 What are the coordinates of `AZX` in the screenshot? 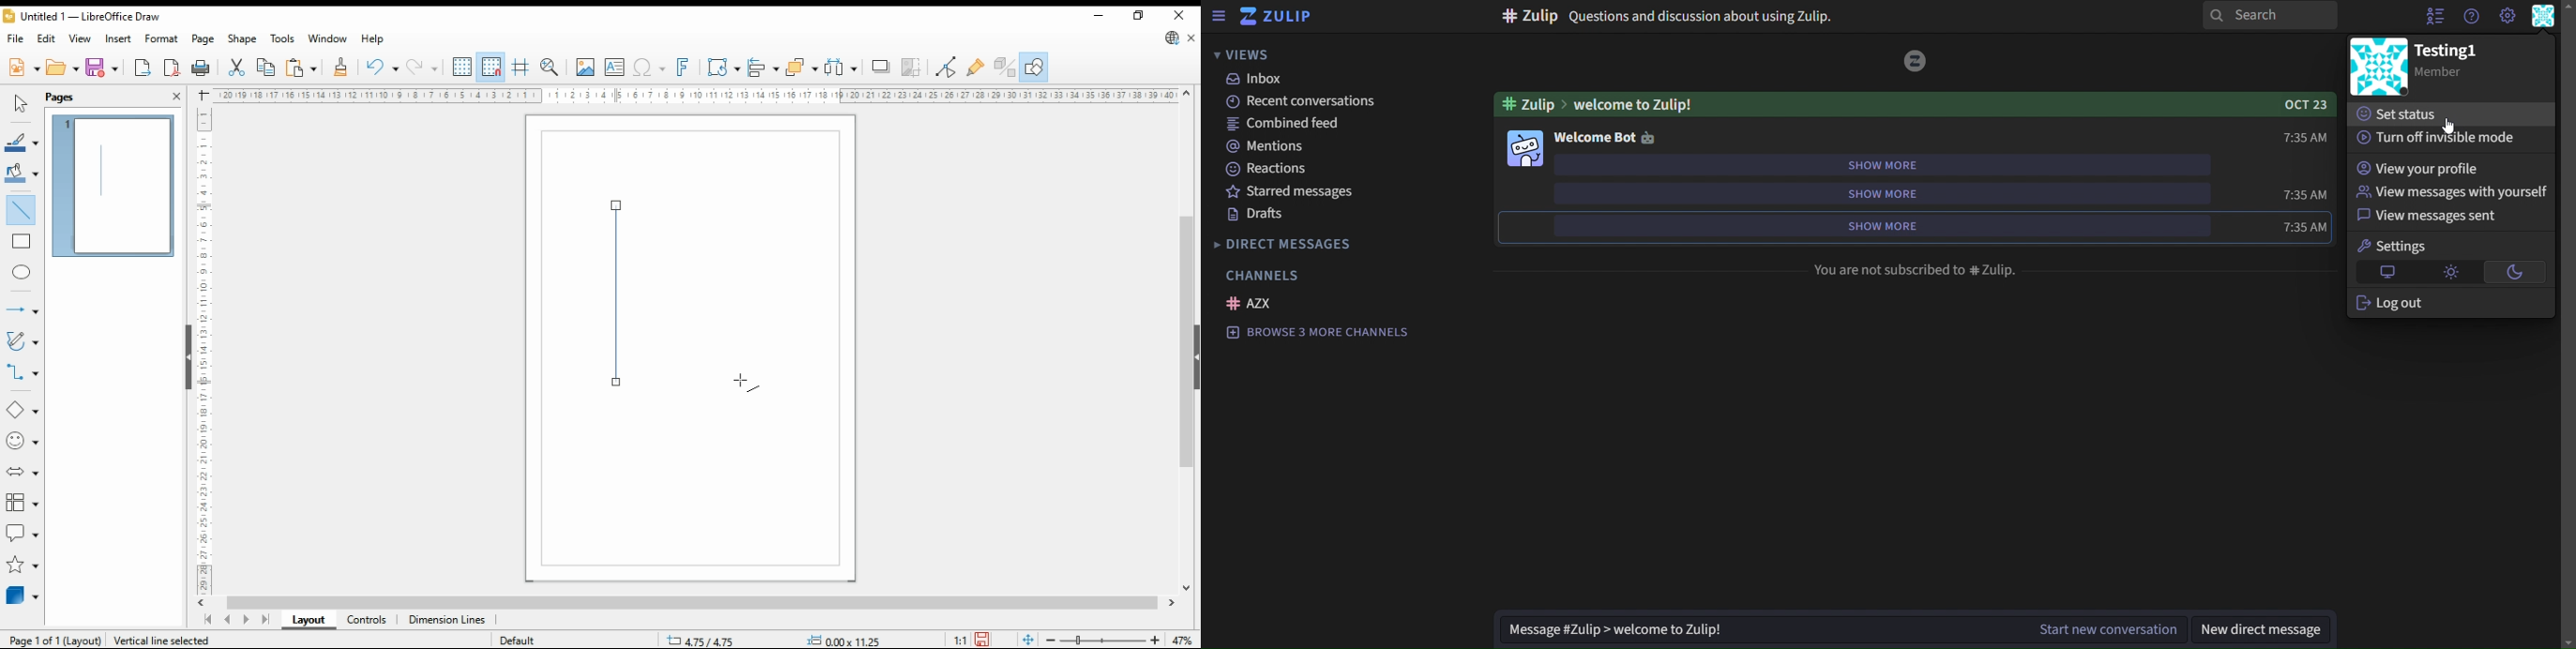 It's located at (1252, 303).